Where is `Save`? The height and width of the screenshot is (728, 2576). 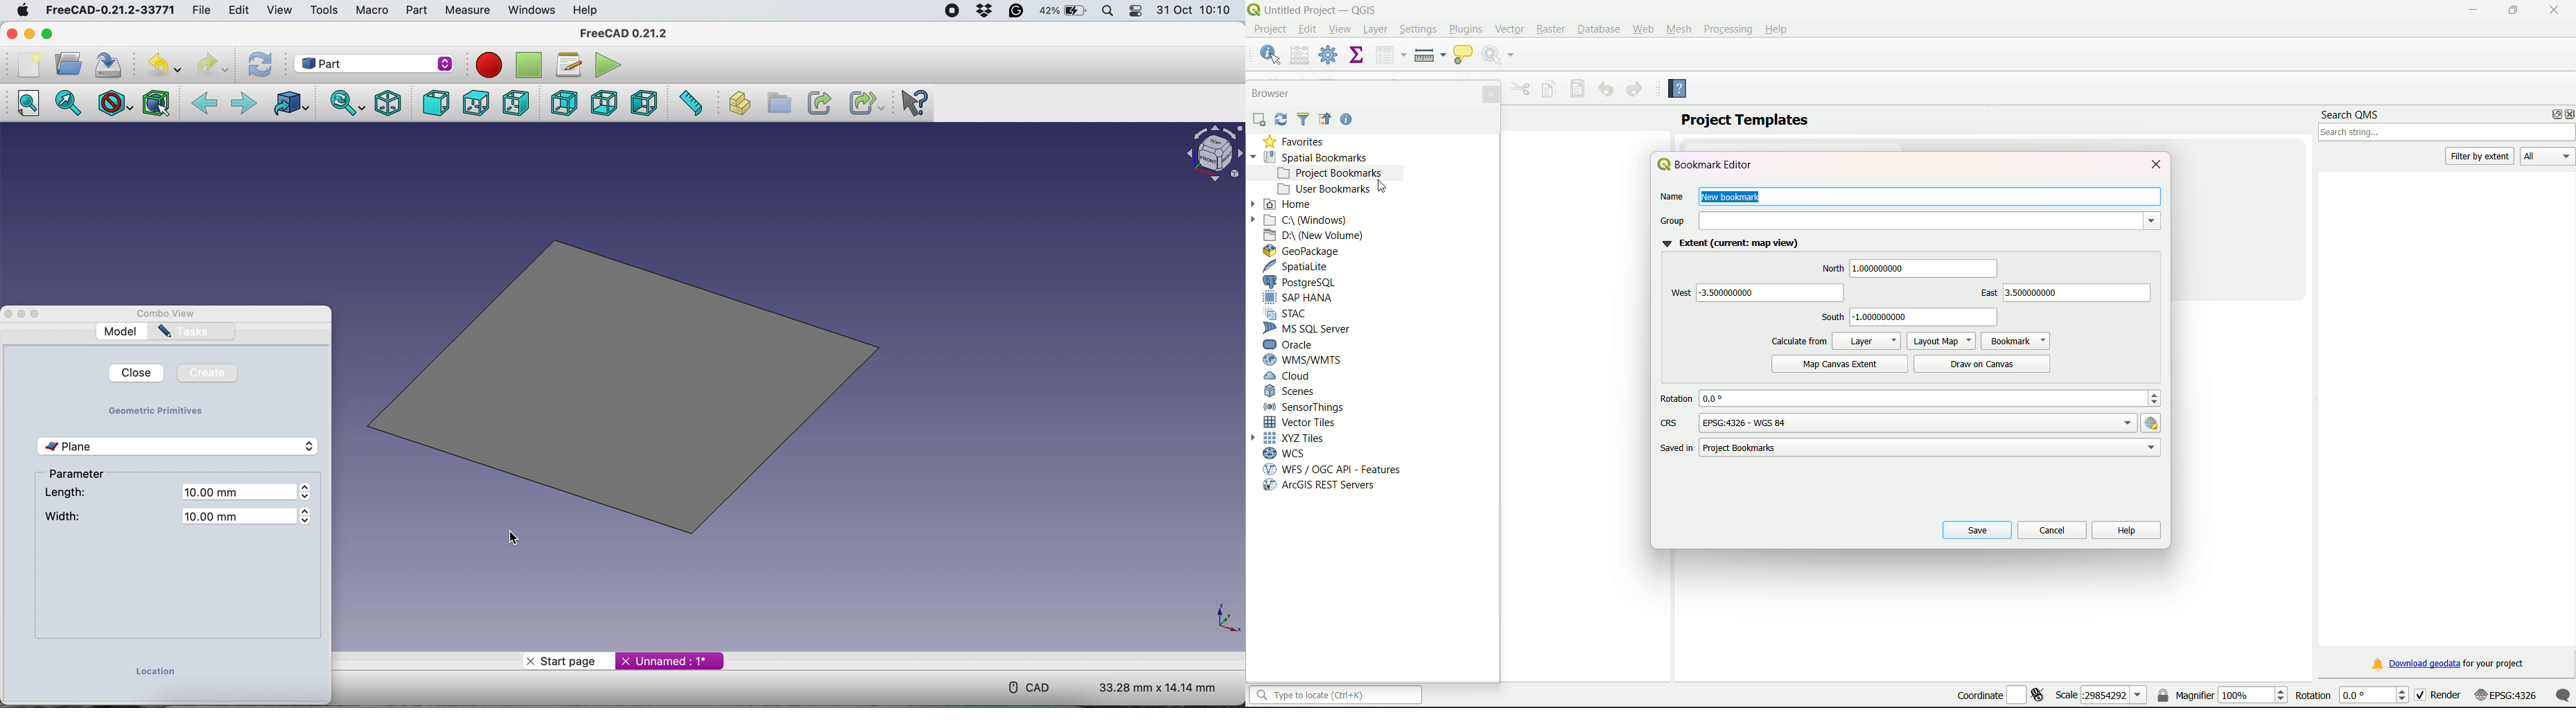 Save is located at coordinates (107, 64).